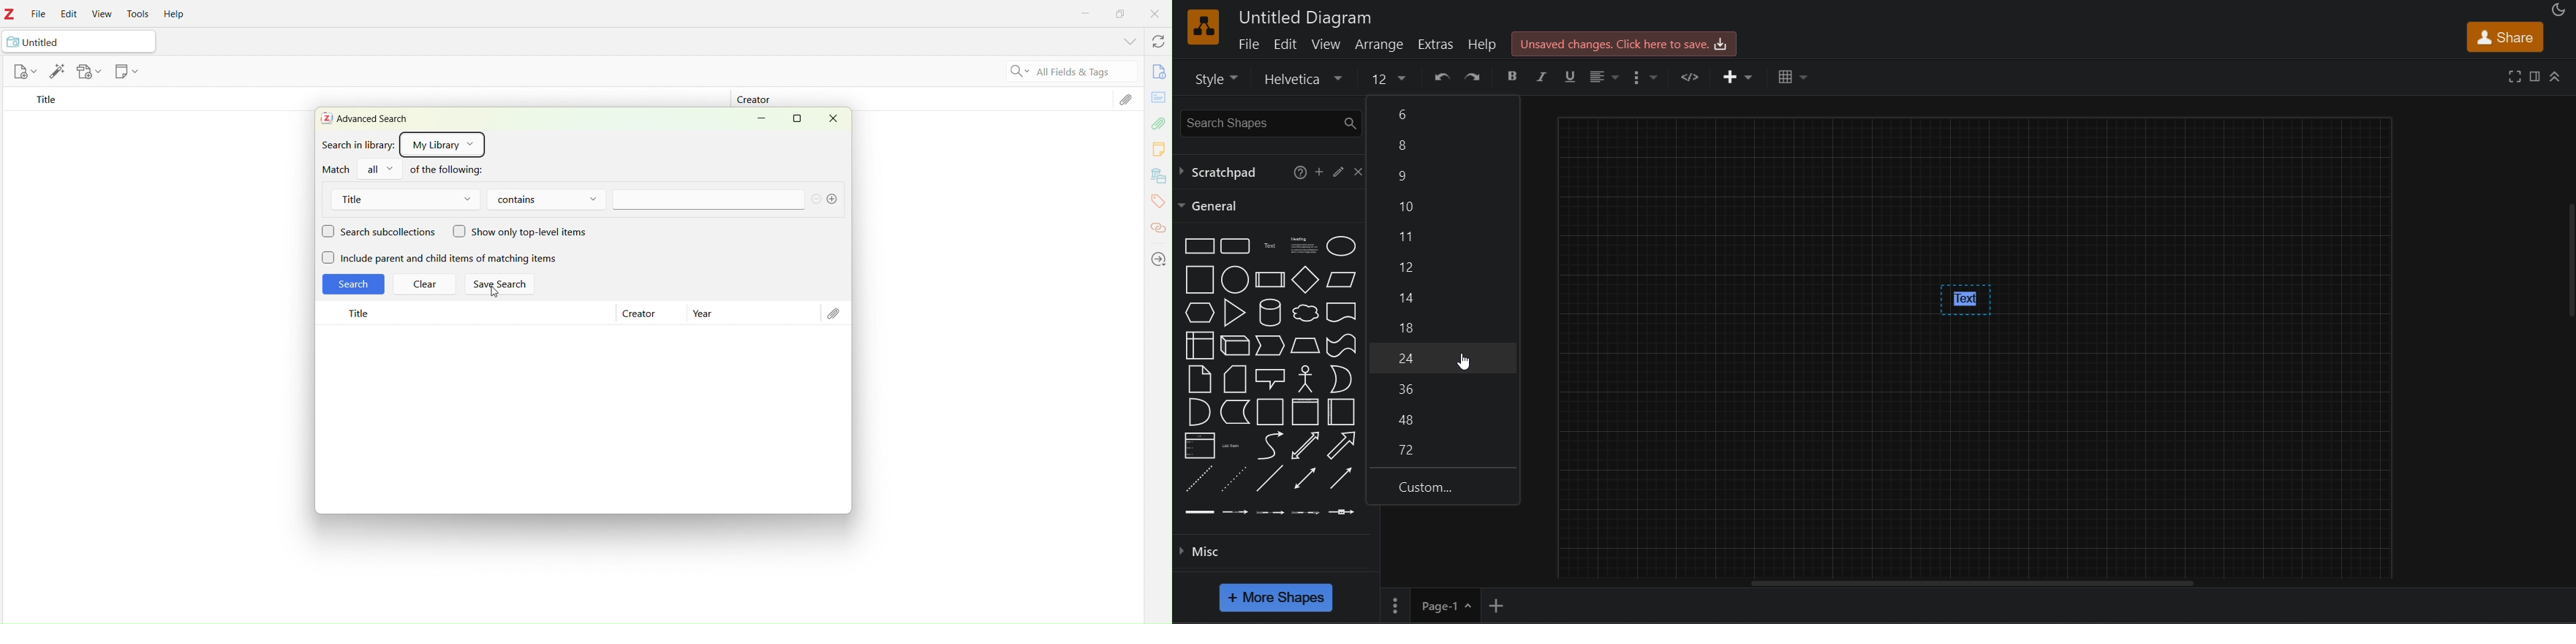 This screenshot has width=2576, height=644. What do you see at coordinates (1271, 412) in the screenshot?
I see `Container` at bounding box center [1271, 412].